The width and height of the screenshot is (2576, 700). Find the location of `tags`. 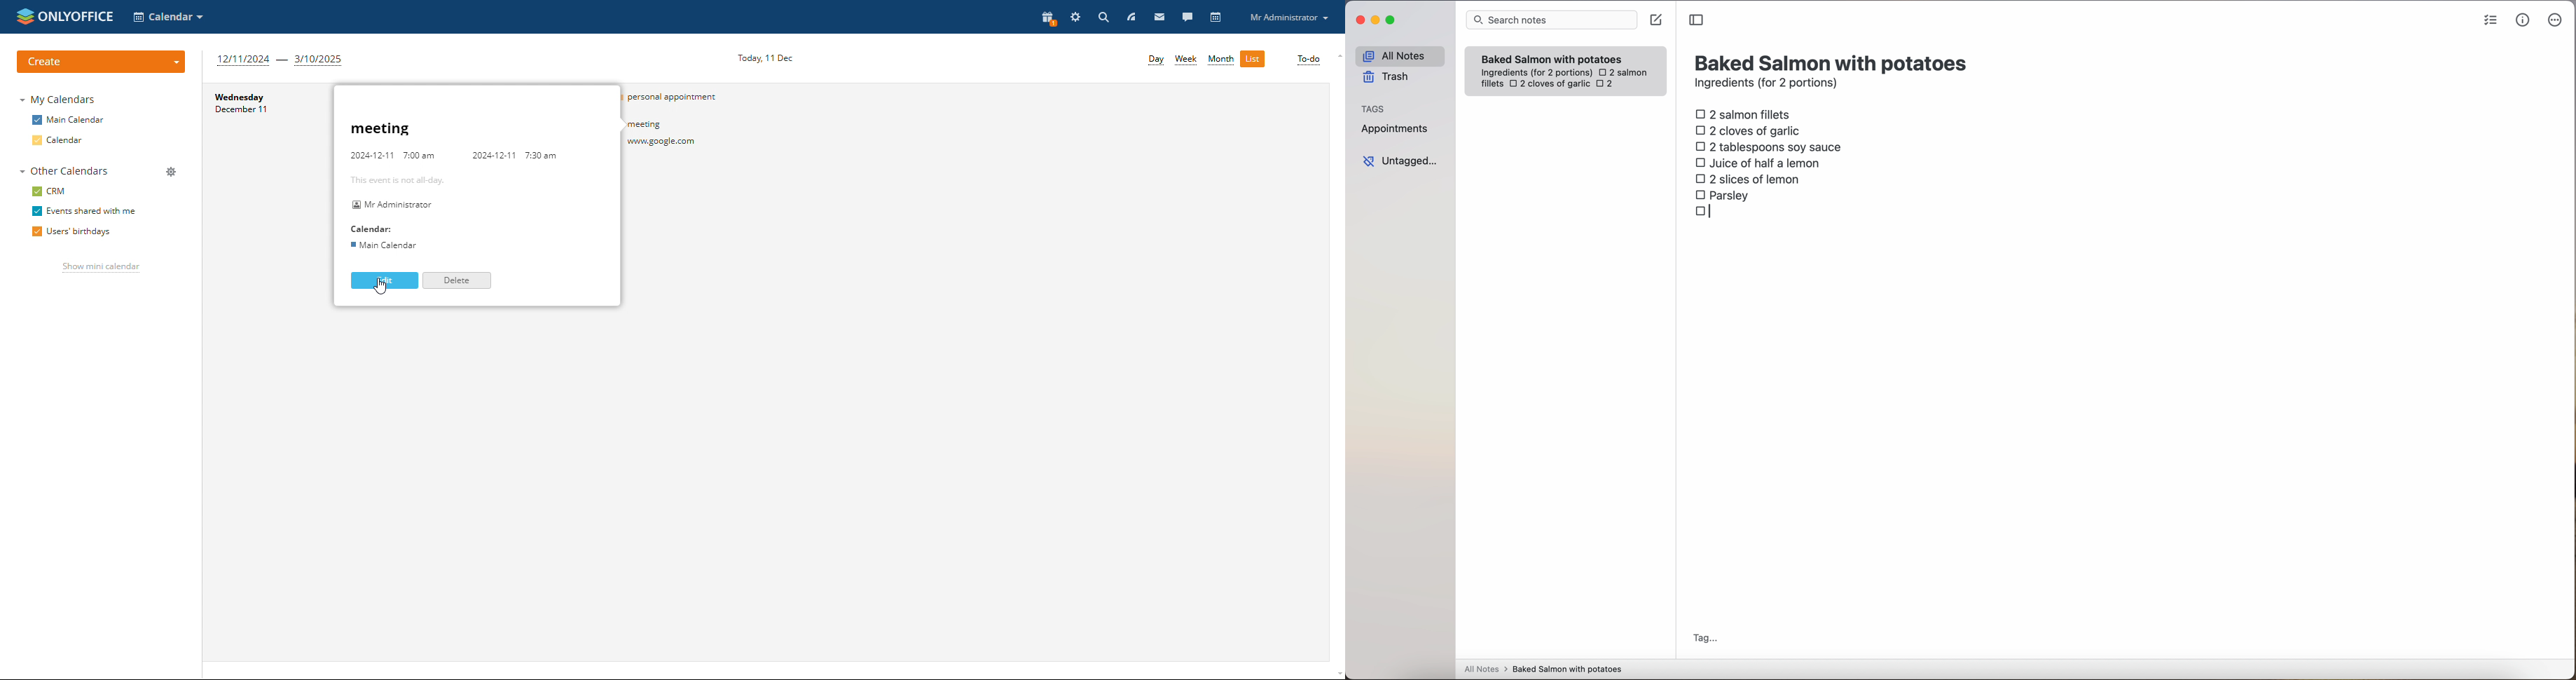

tags is located at coordinates (1373, 108).